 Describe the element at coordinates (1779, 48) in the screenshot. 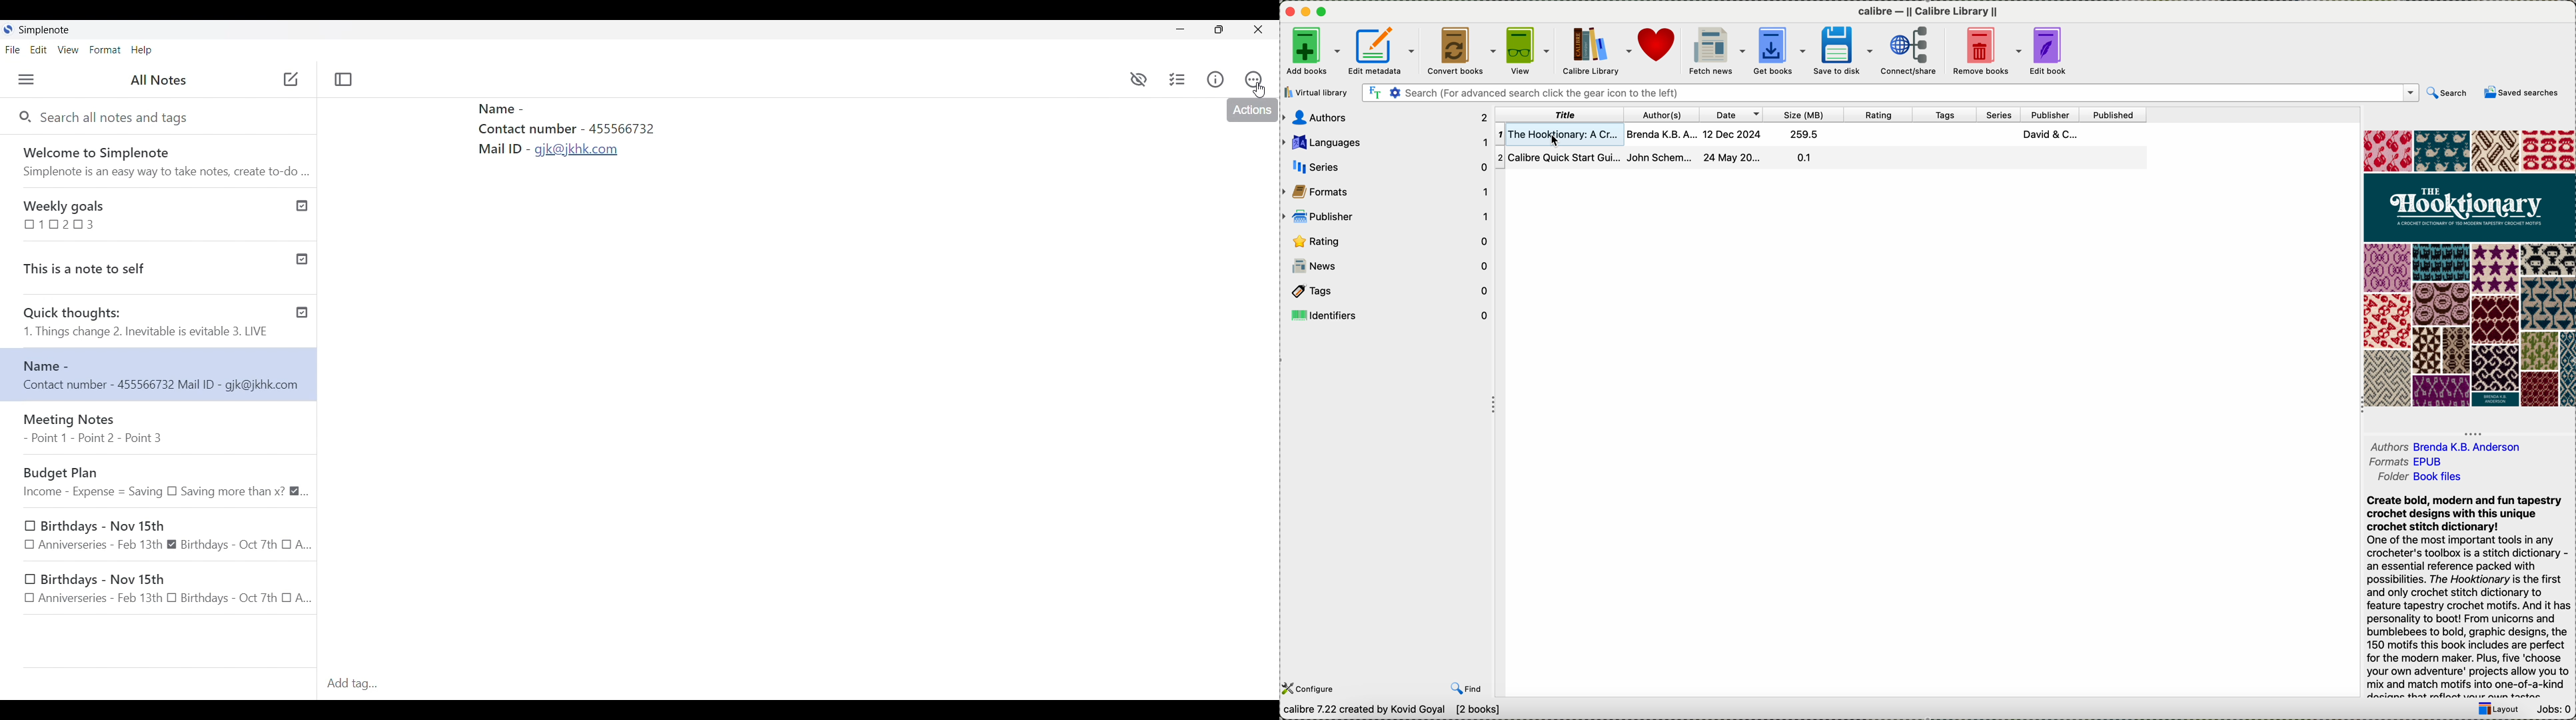

I see `get books` at that location.